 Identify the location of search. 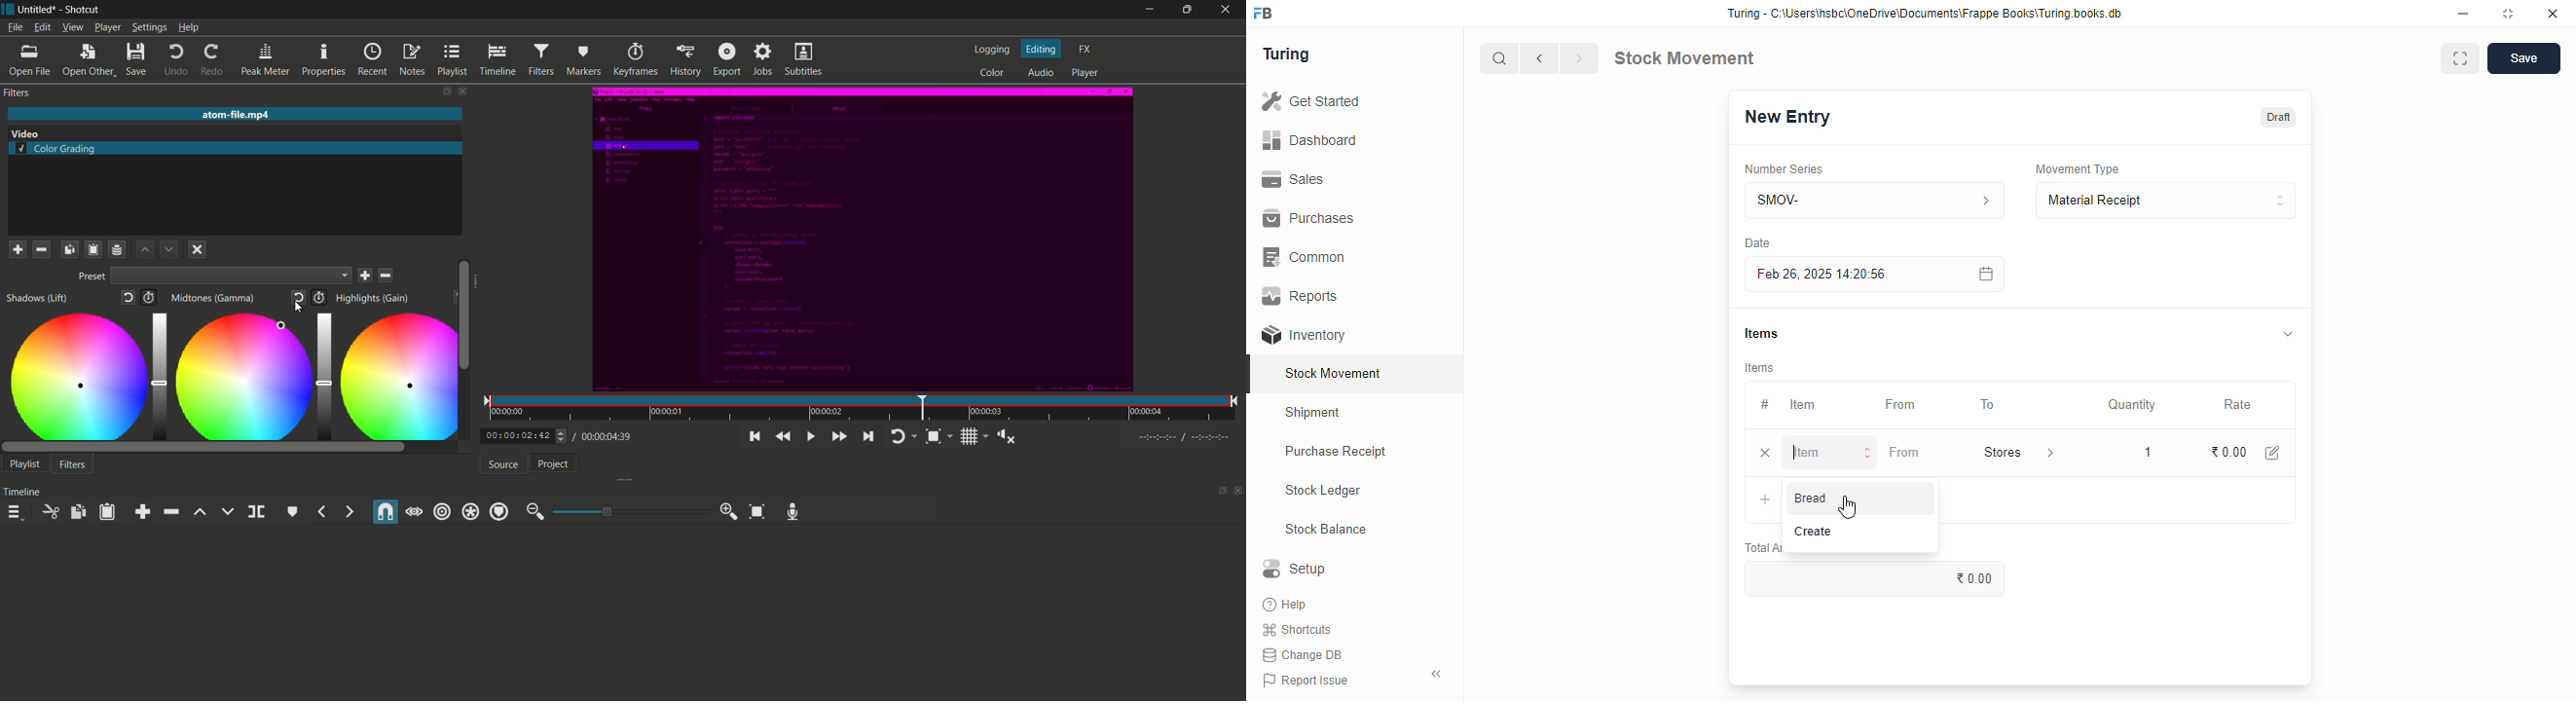
(1500, 58).